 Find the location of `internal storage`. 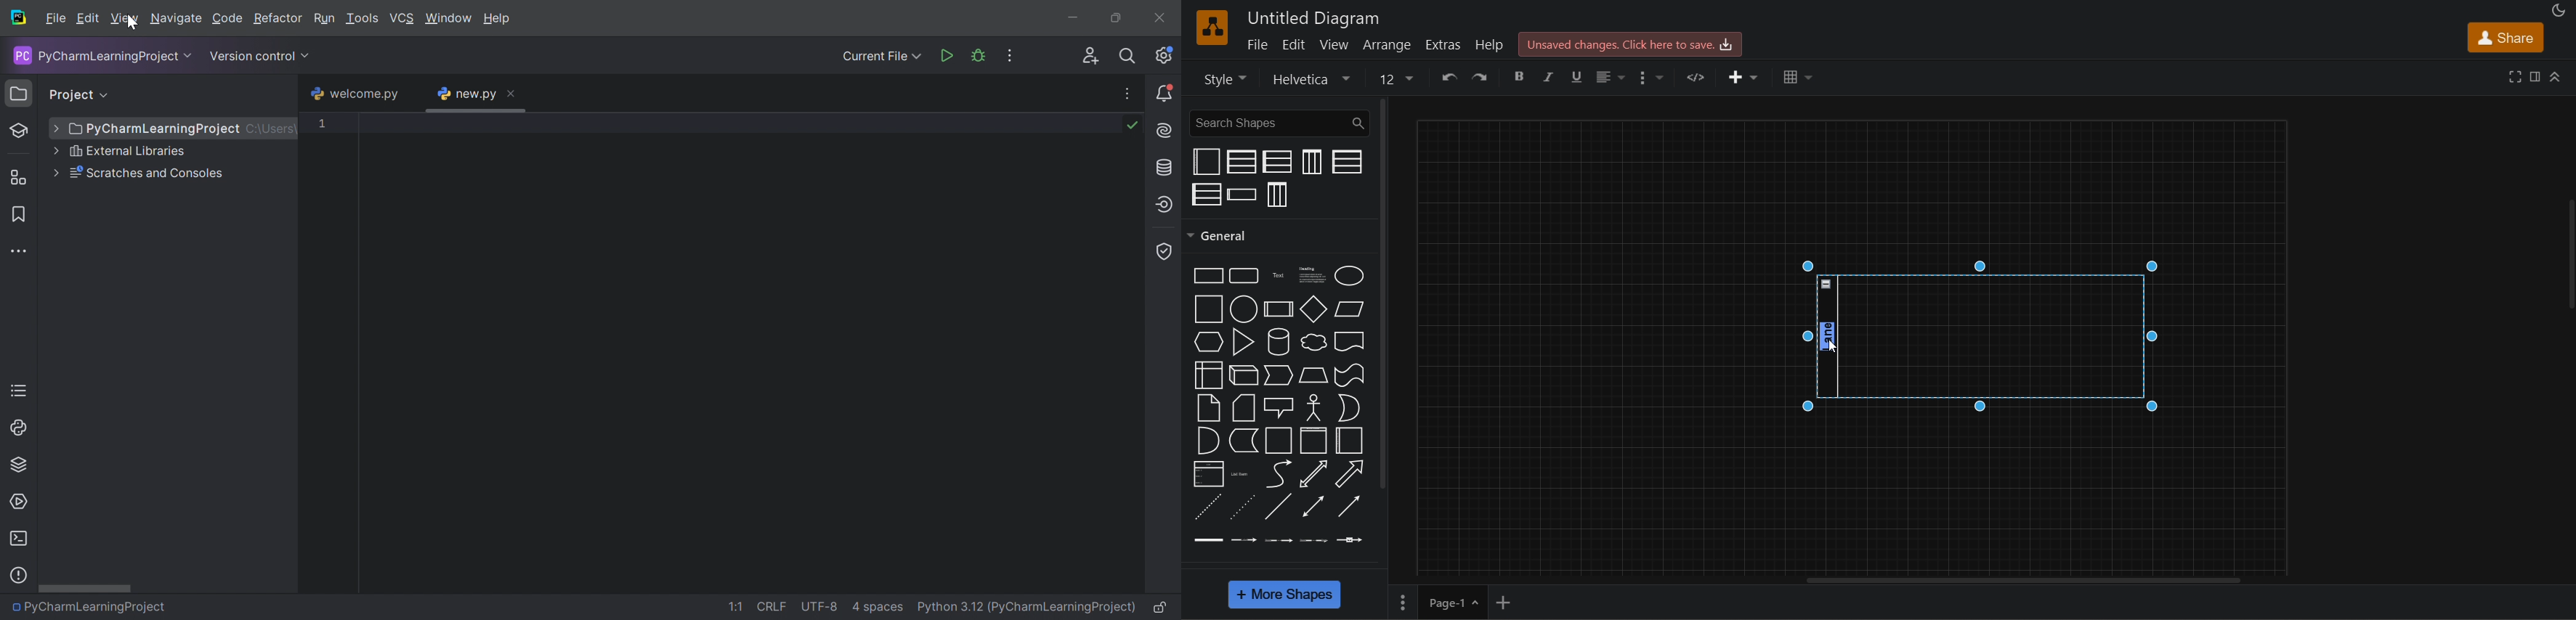

internal storage is located at coordinates (1210, 375).